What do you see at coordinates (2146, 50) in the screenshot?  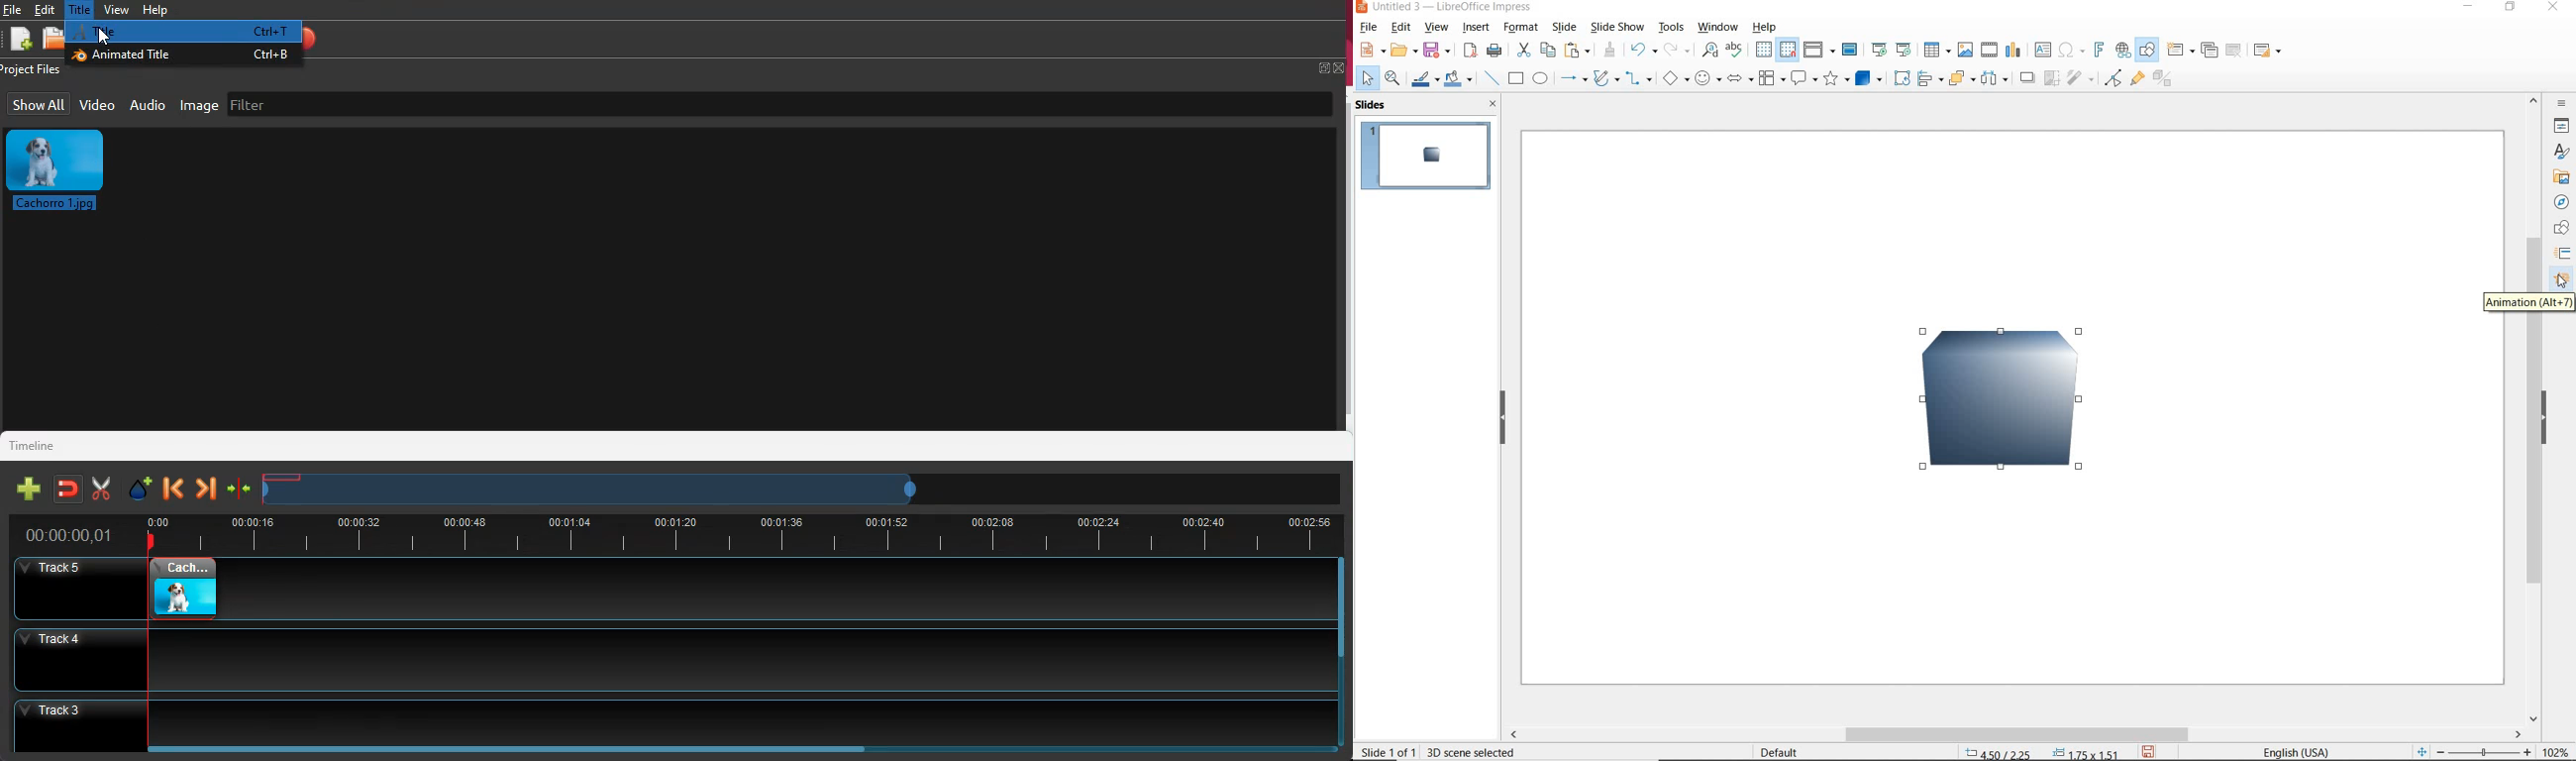 I see `show draw functions` at bounding box center [2146, 50].